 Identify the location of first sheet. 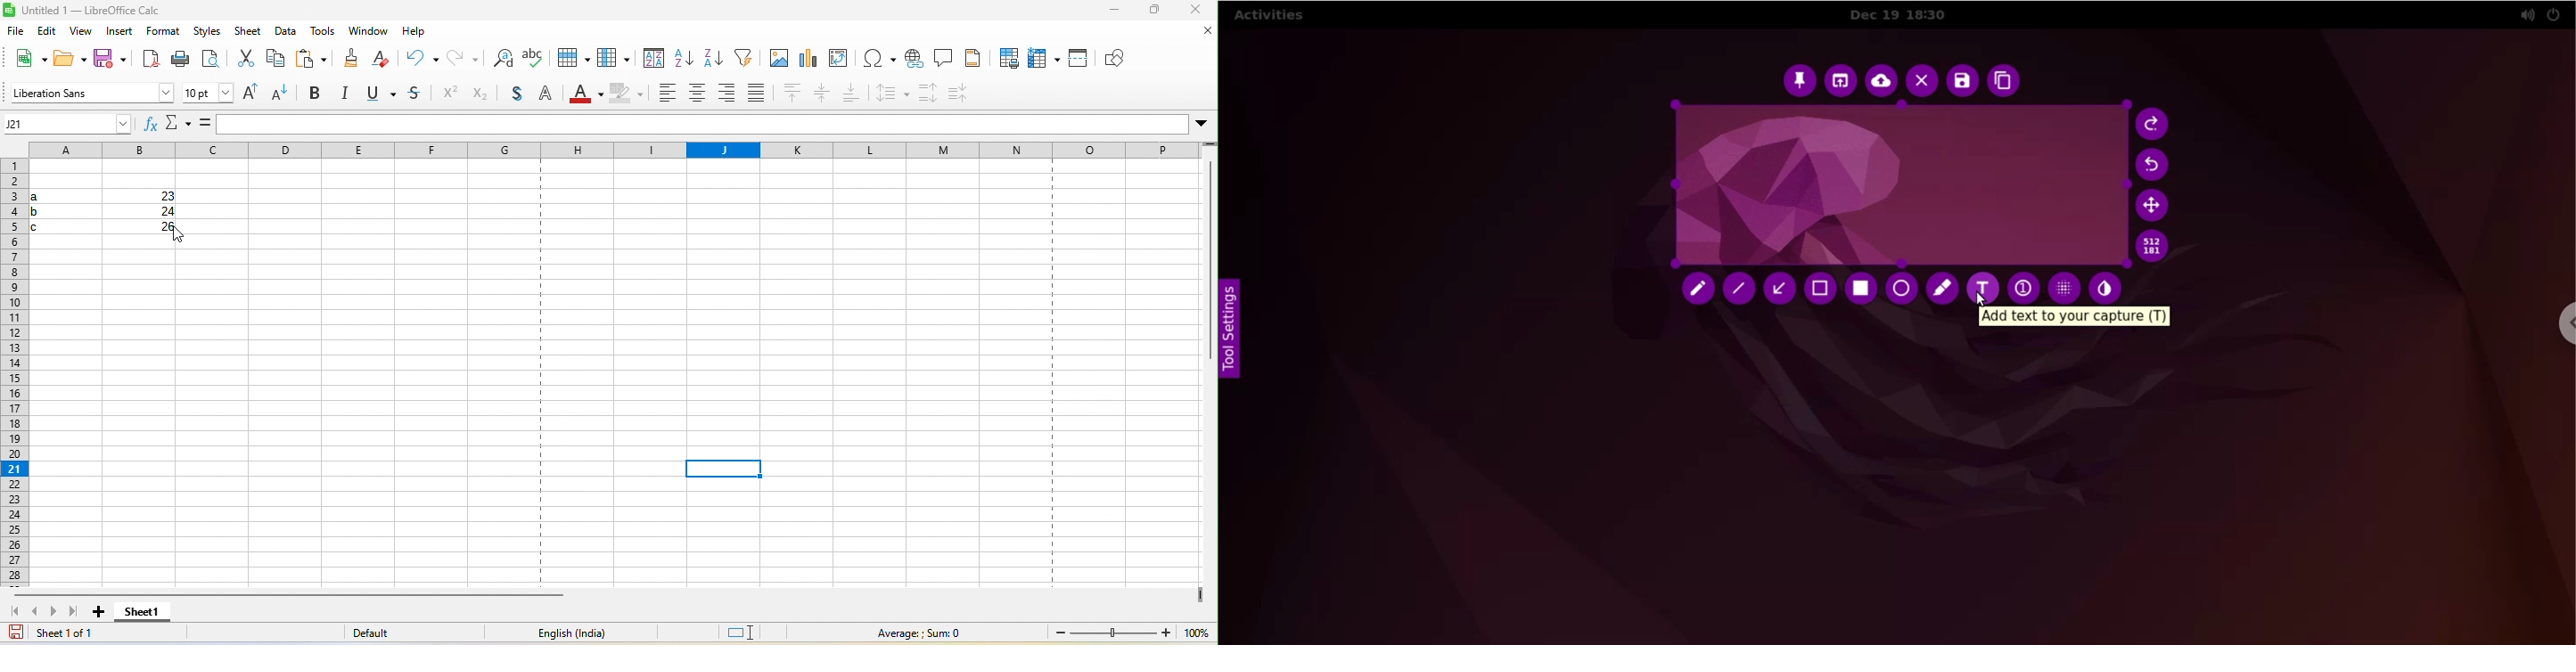
(13, 613).